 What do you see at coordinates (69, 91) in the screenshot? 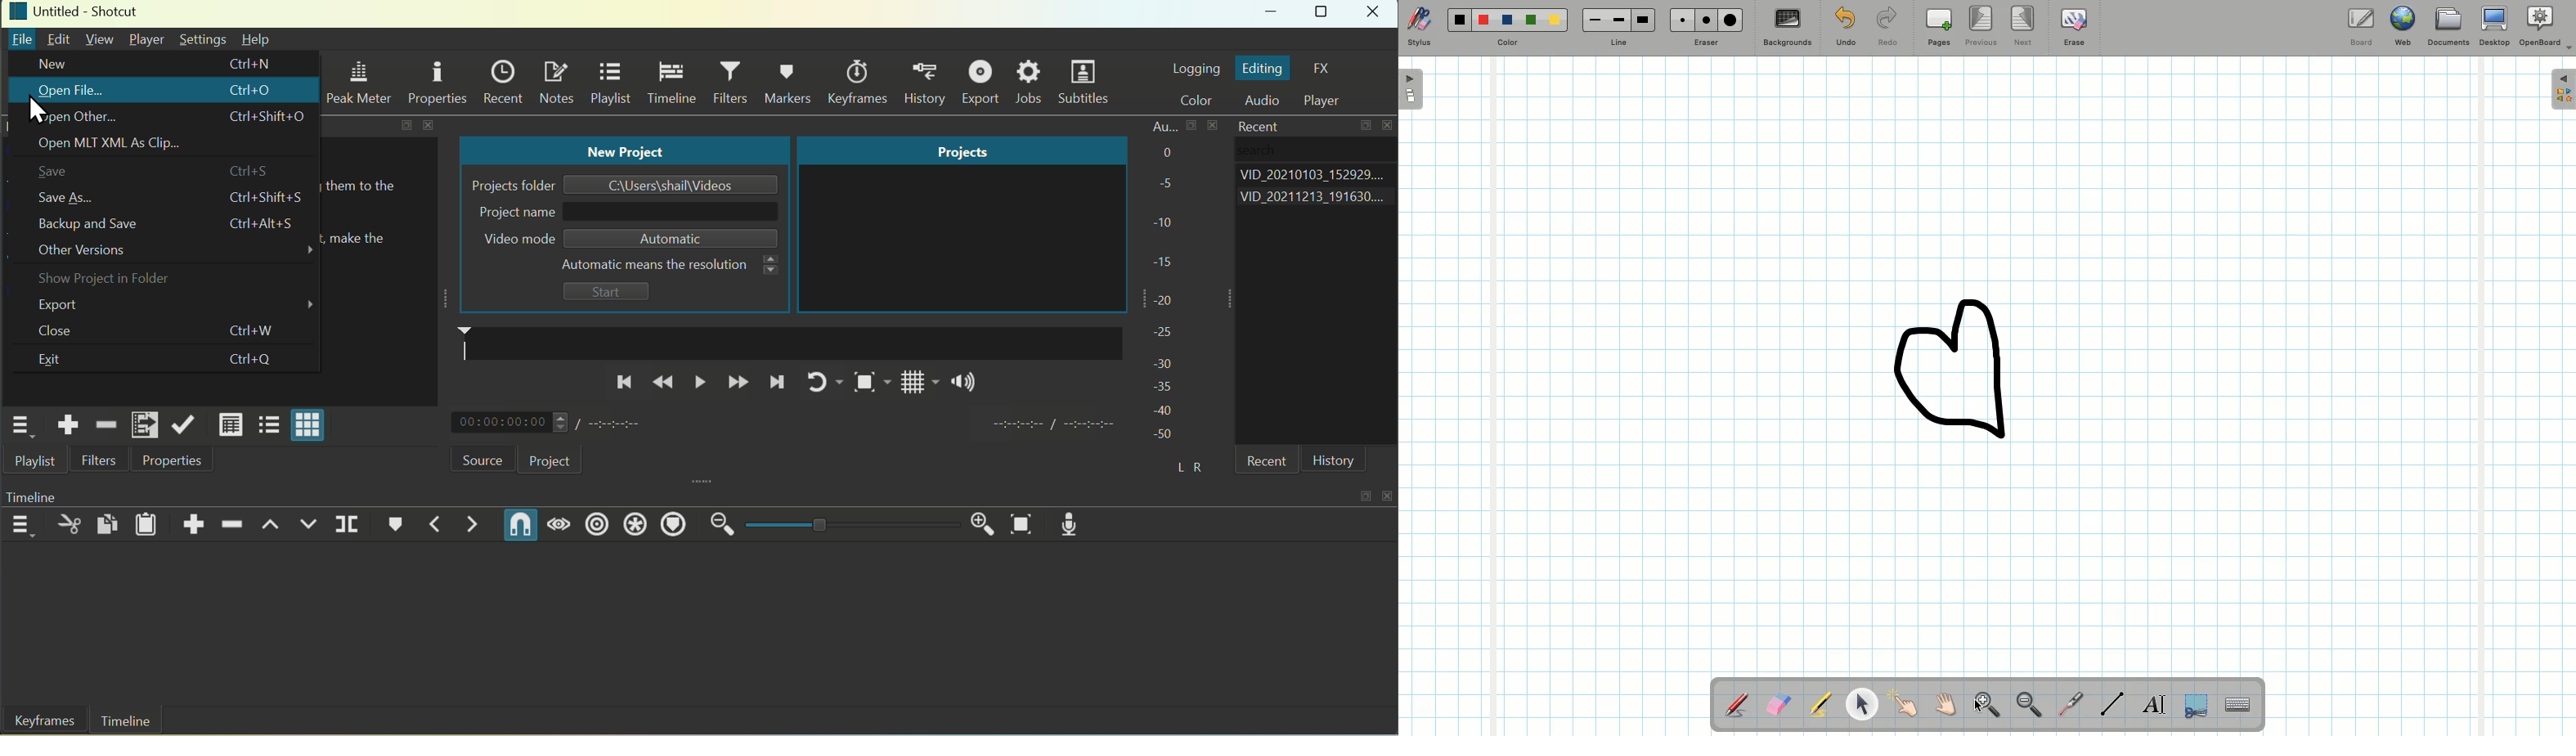
I see `Open File...` at bounding box center [69, 91].